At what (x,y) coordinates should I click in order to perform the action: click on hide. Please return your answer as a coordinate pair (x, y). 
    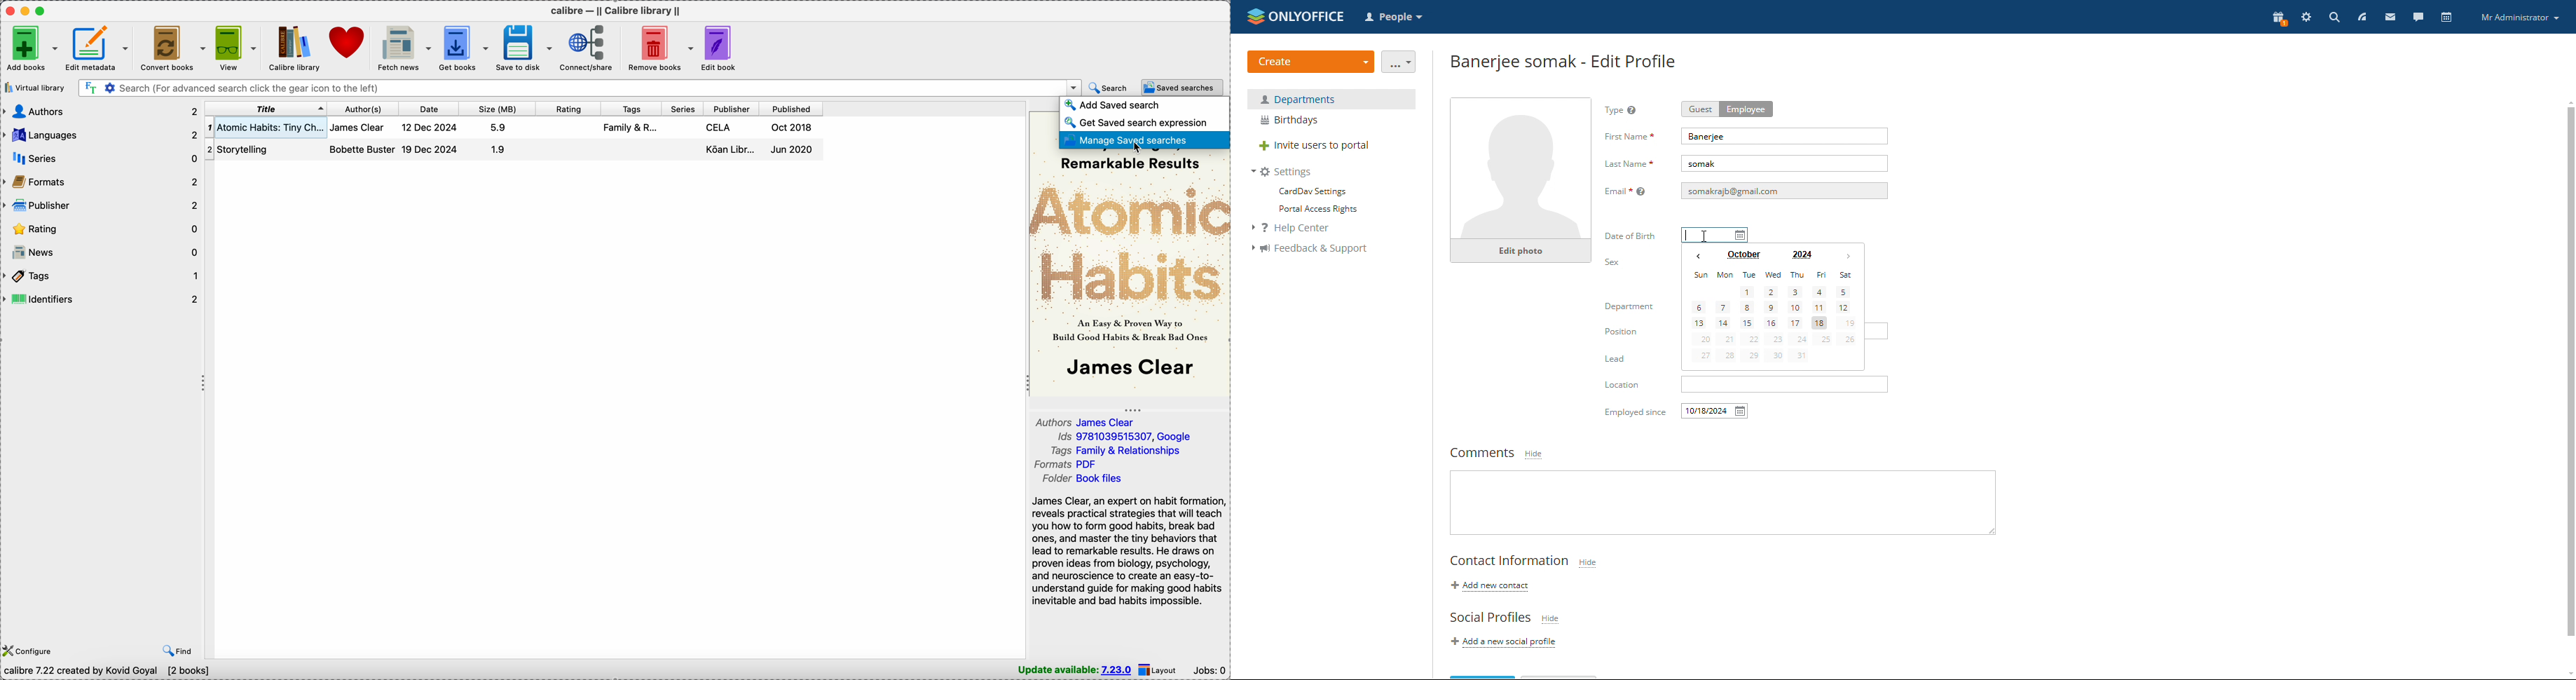
    Looking at the image, I should click on (1533, 455).